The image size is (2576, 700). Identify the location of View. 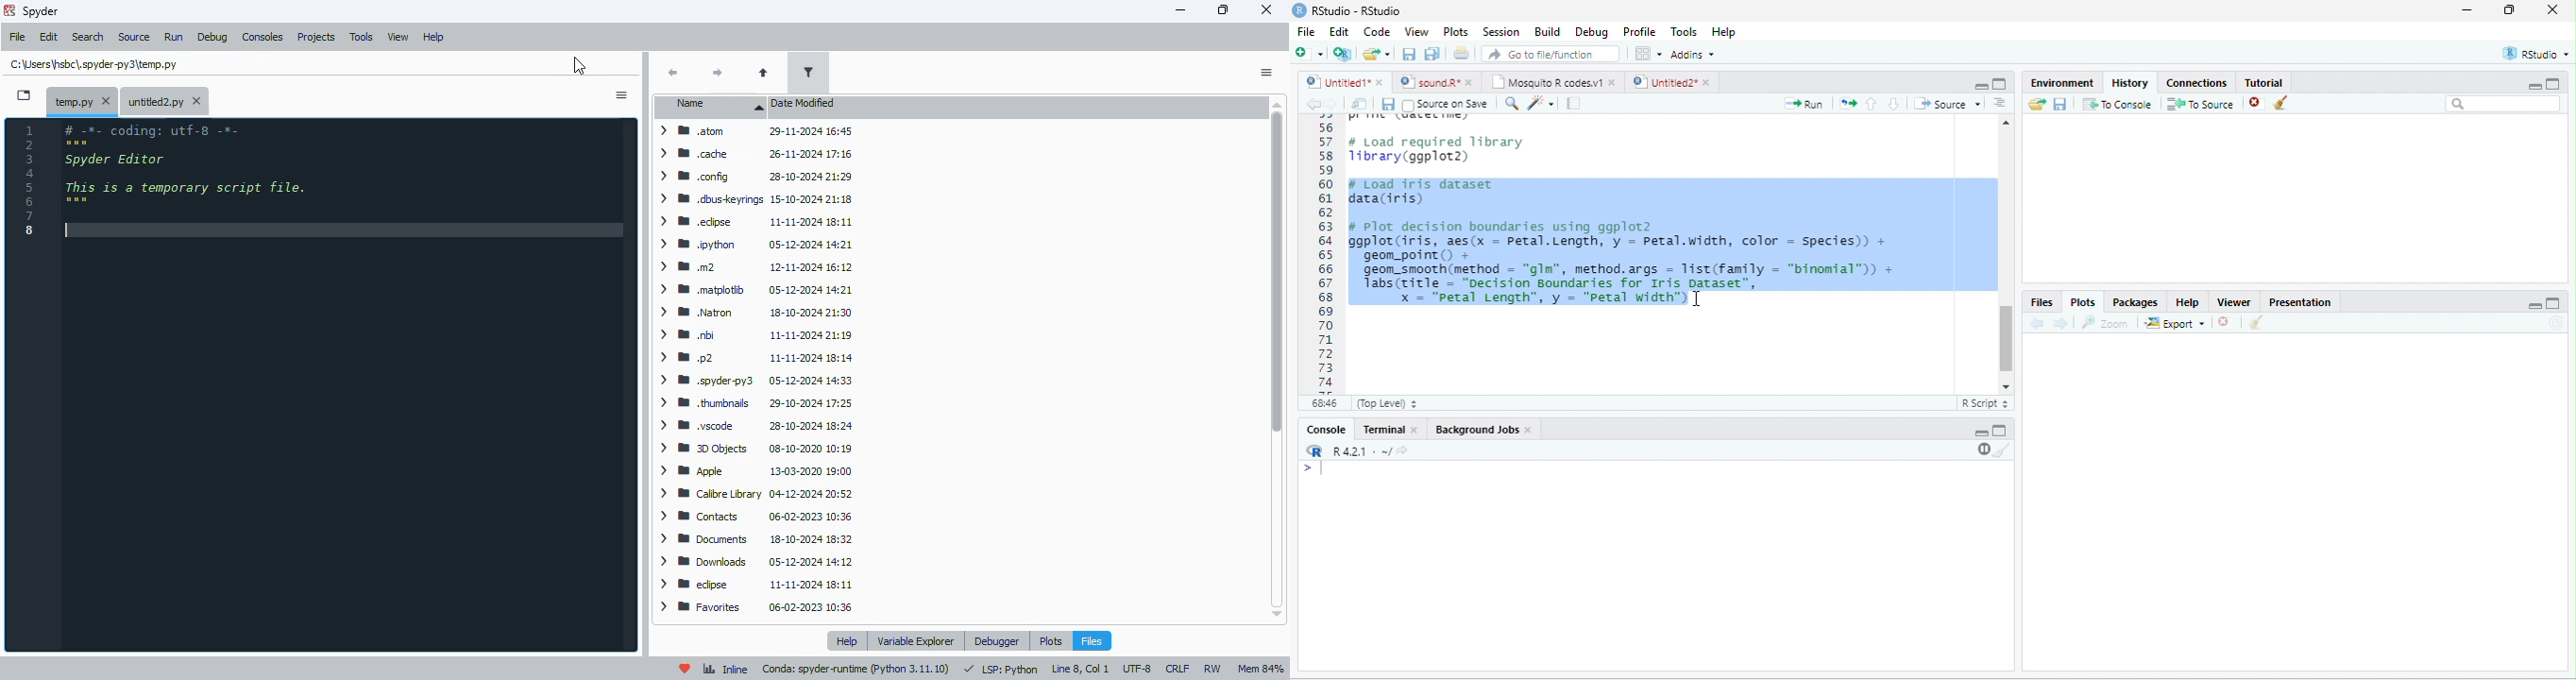
(1416, 32).